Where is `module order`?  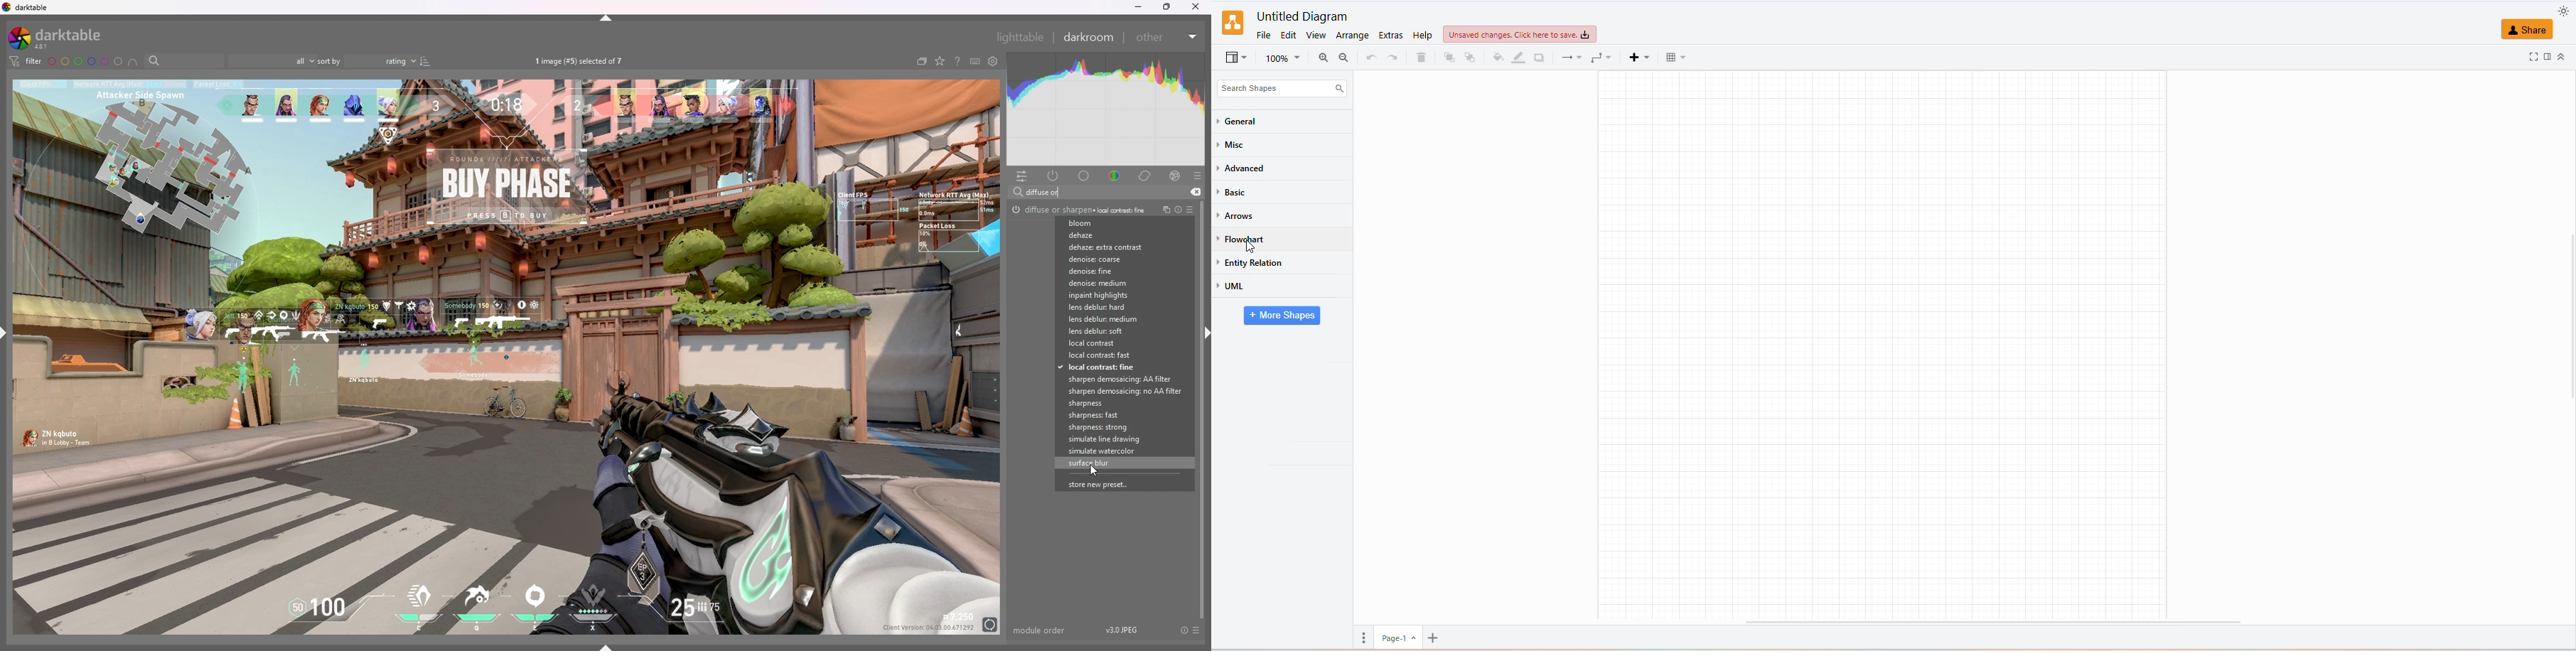
module order is located at coordinates (1041, 630).